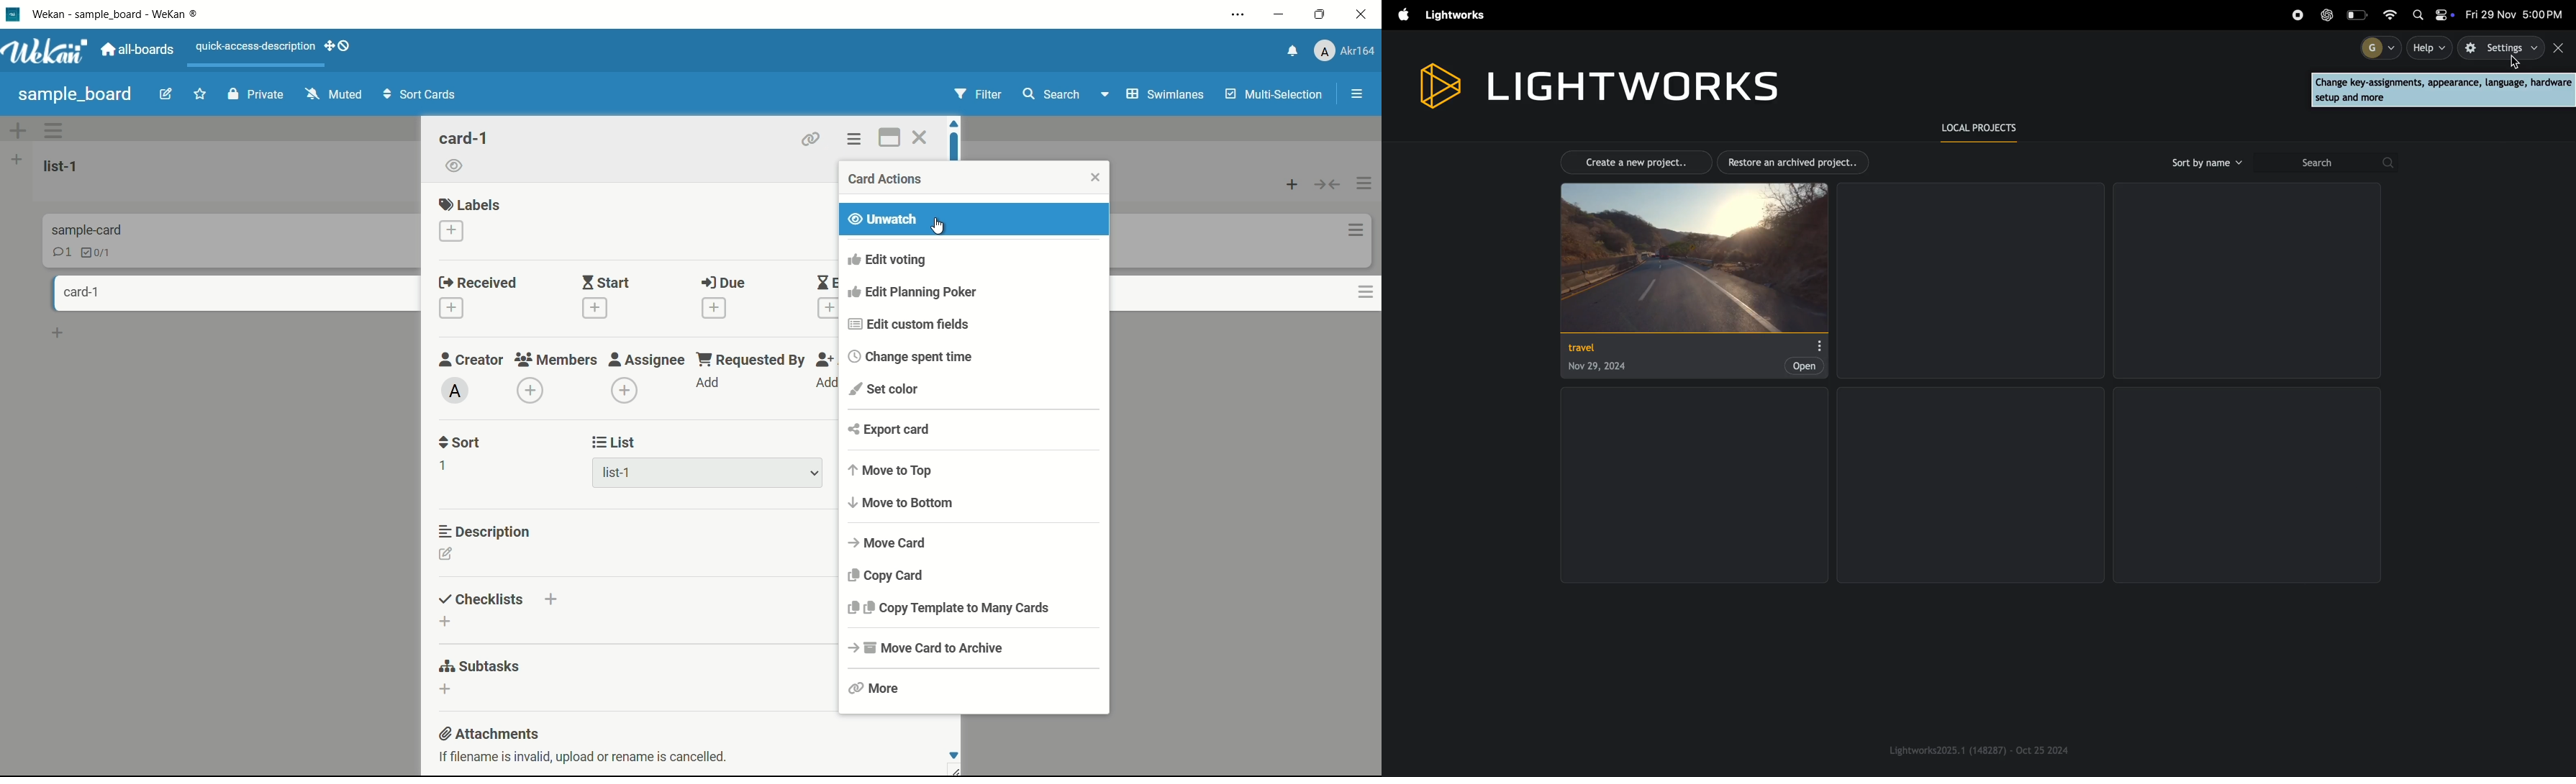  Describe the element at coordinates (1288, 179) in the screenshot. I see `list actions` at that location.